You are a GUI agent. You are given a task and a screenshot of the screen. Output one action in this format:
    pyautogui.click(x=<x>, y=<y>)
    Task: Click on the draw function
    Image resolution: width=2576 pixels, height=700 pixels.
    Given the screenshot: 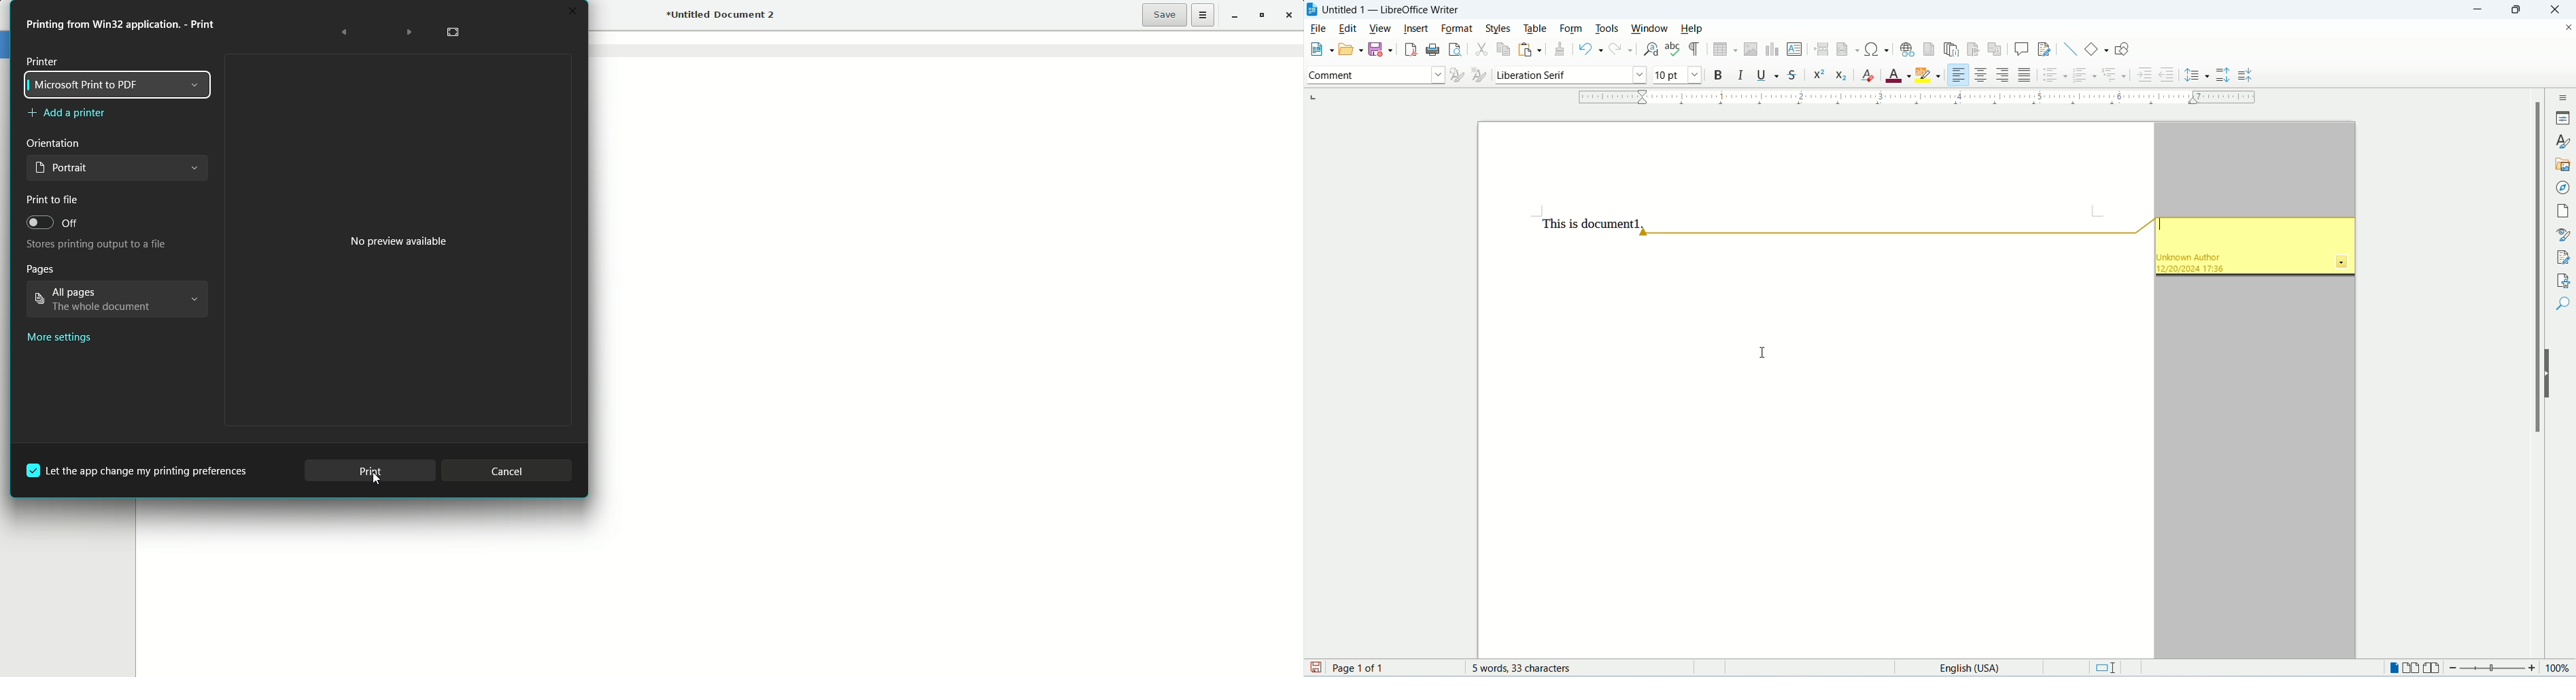 What is the action you would take?
    pyautogui.click(x=2122, y=48)
    